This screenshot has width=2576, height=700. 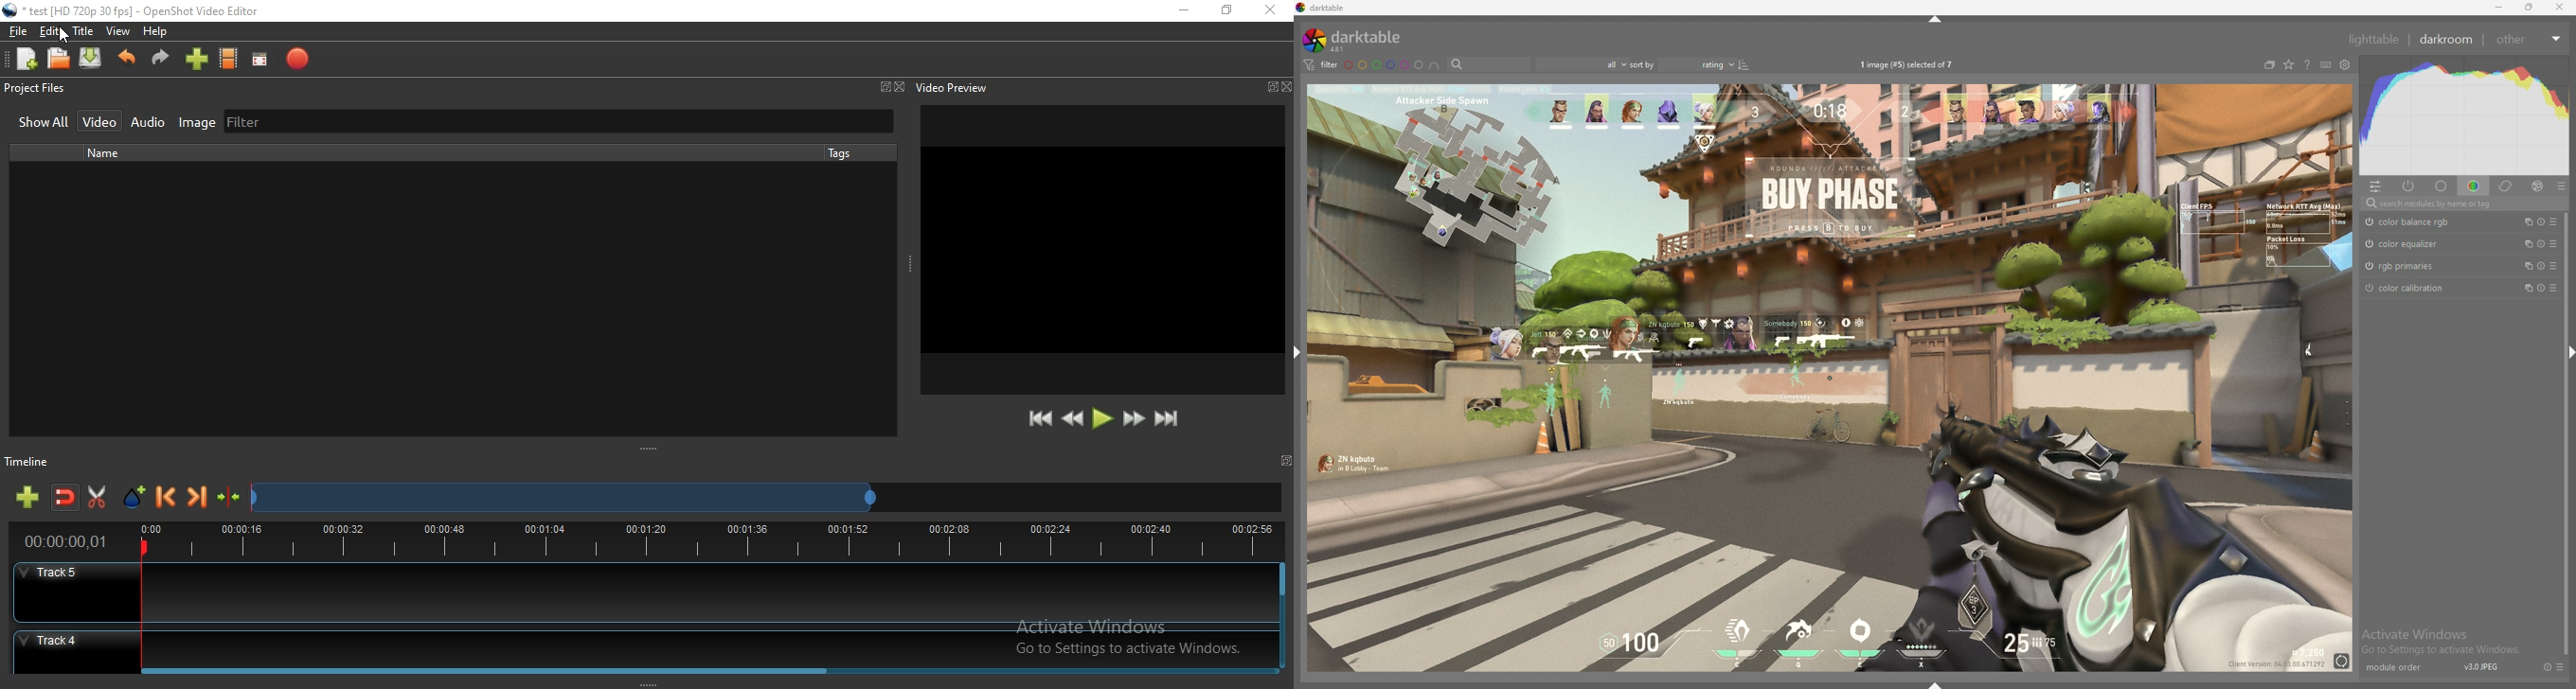 I want to click on presets, so click(x=2554, y=222).